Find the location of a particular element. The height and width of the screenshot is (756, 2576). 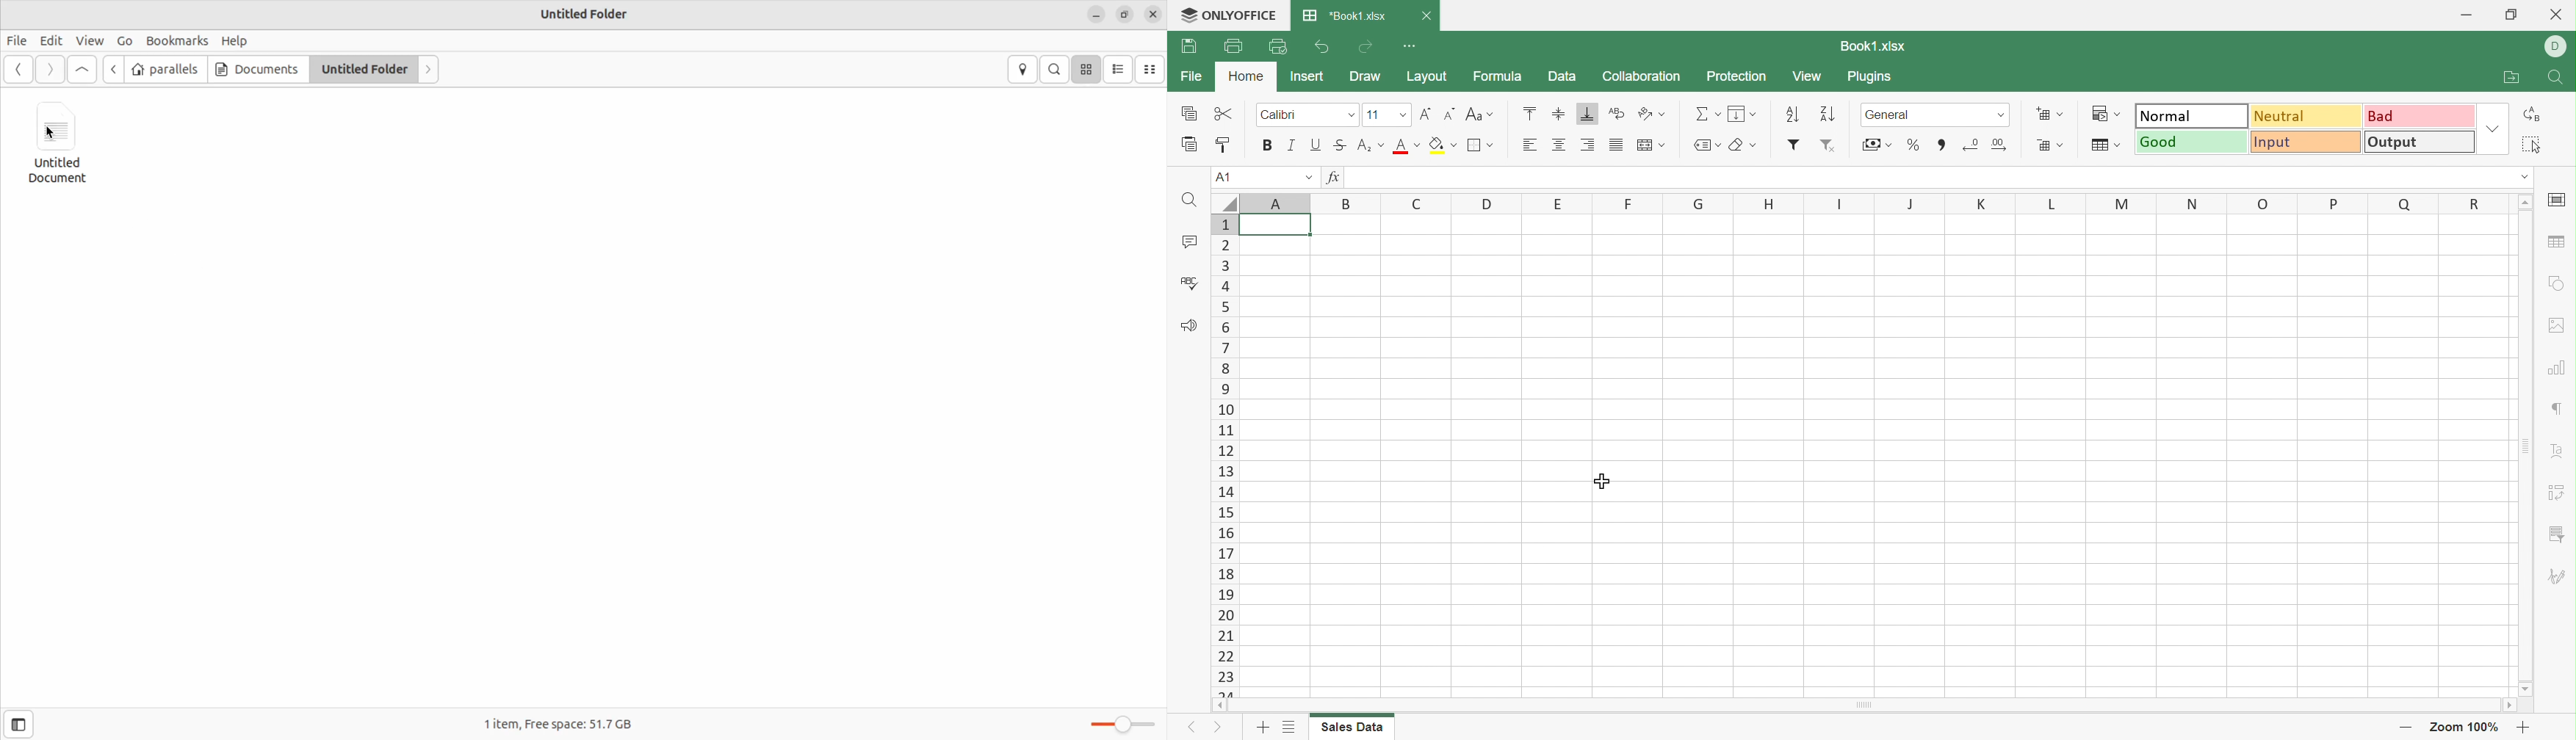

Slide settings is located at coordinates (2559, 199).